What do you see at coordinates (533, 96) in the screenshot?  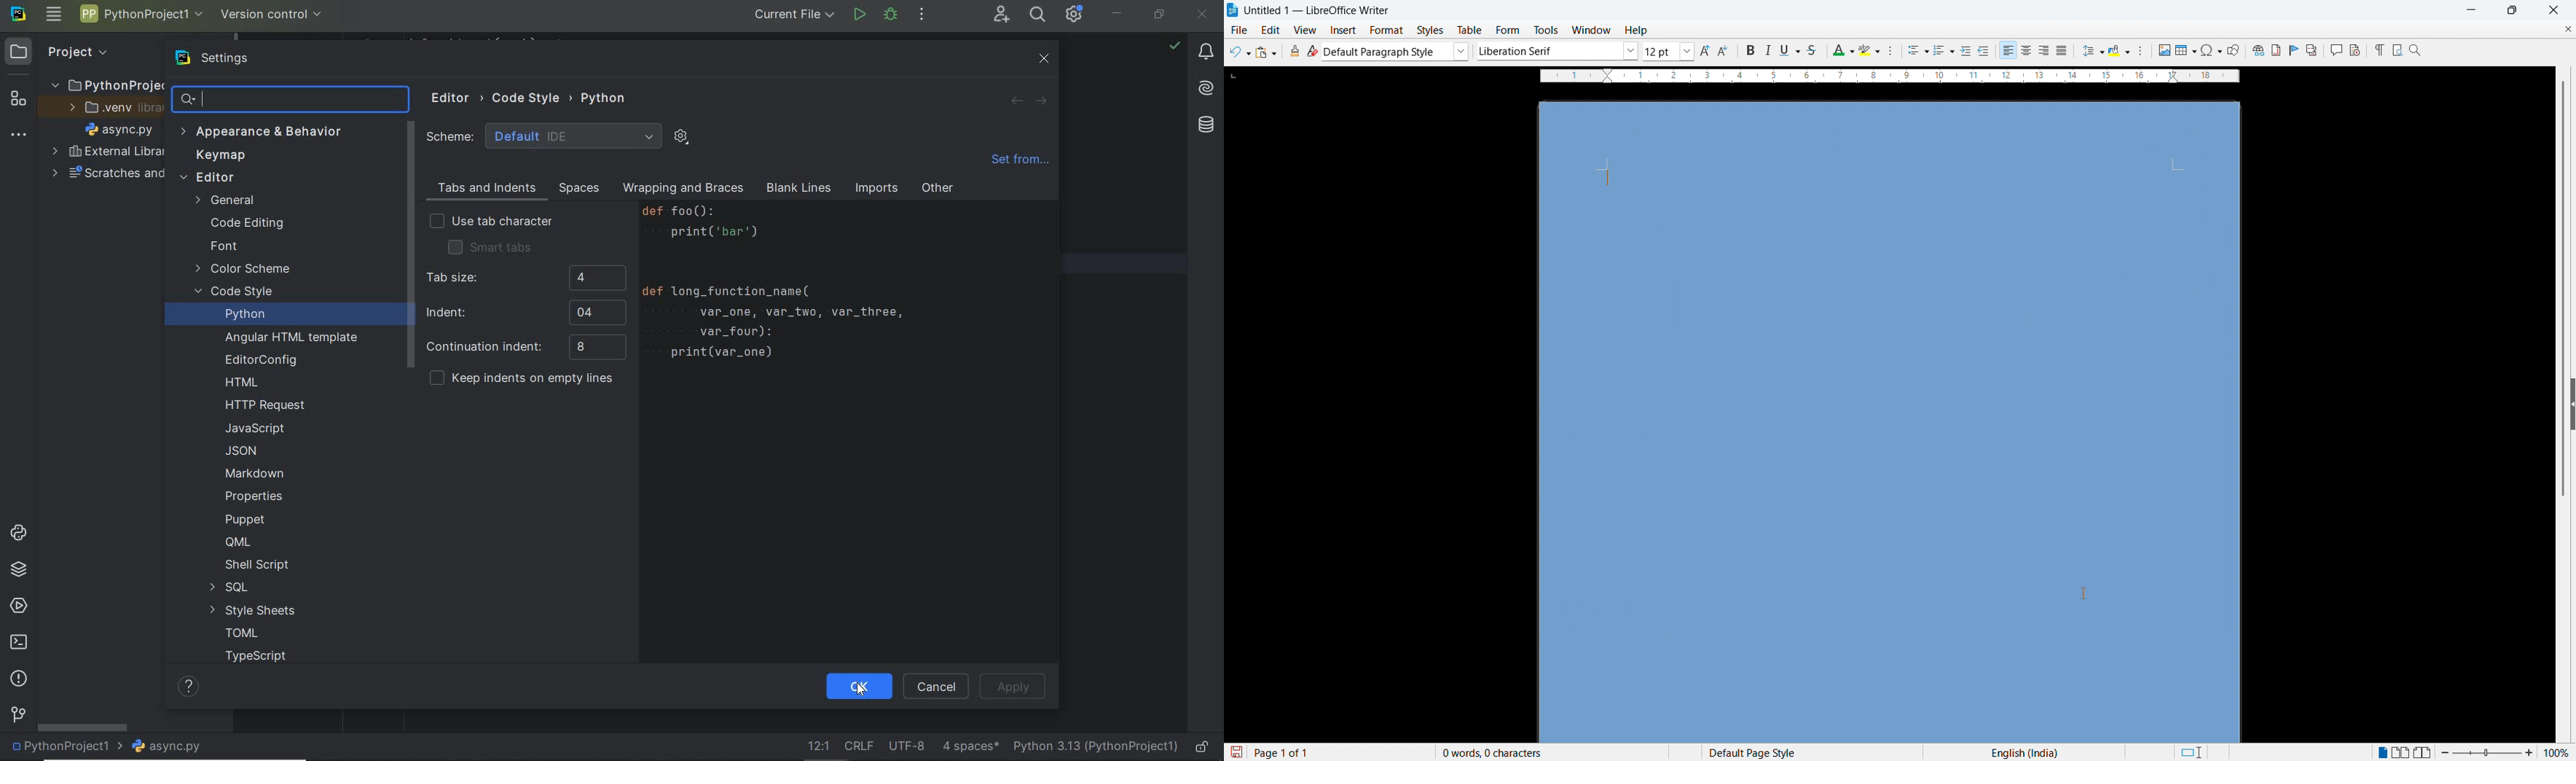 I see `CODE STYLE` at bounding box center [533, 96].